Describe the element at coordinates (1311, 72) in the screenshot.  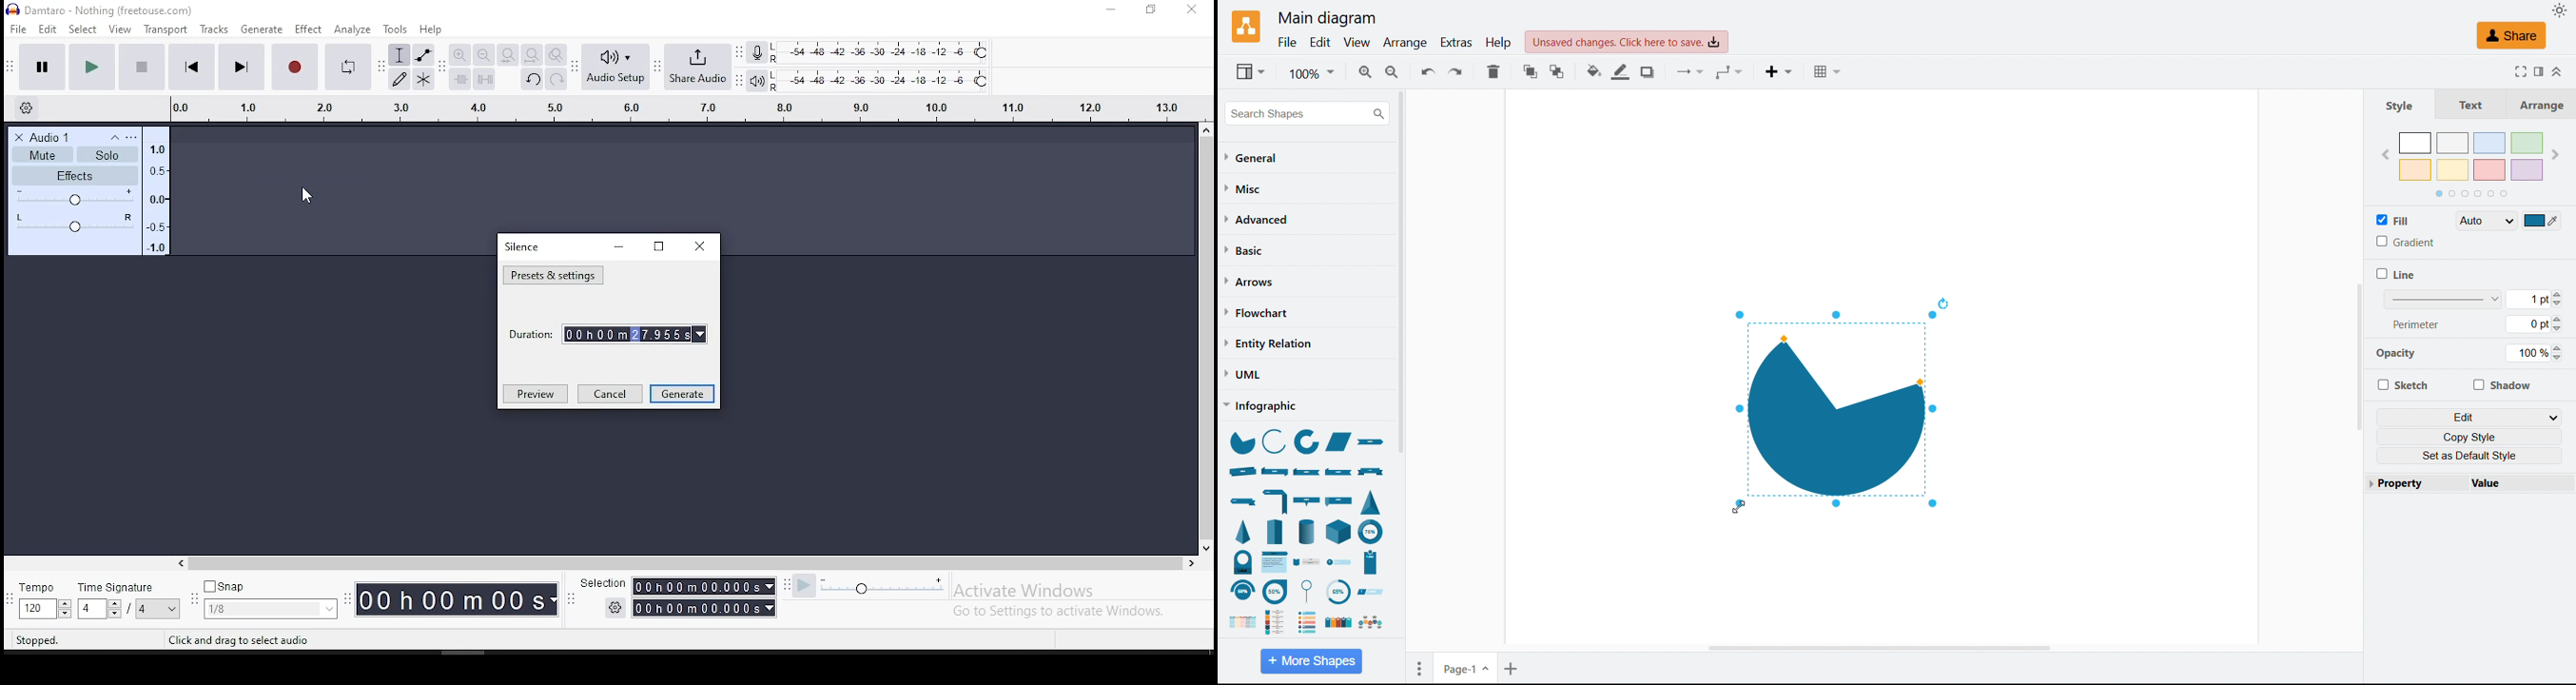
I see `Zoom level ` at that location.